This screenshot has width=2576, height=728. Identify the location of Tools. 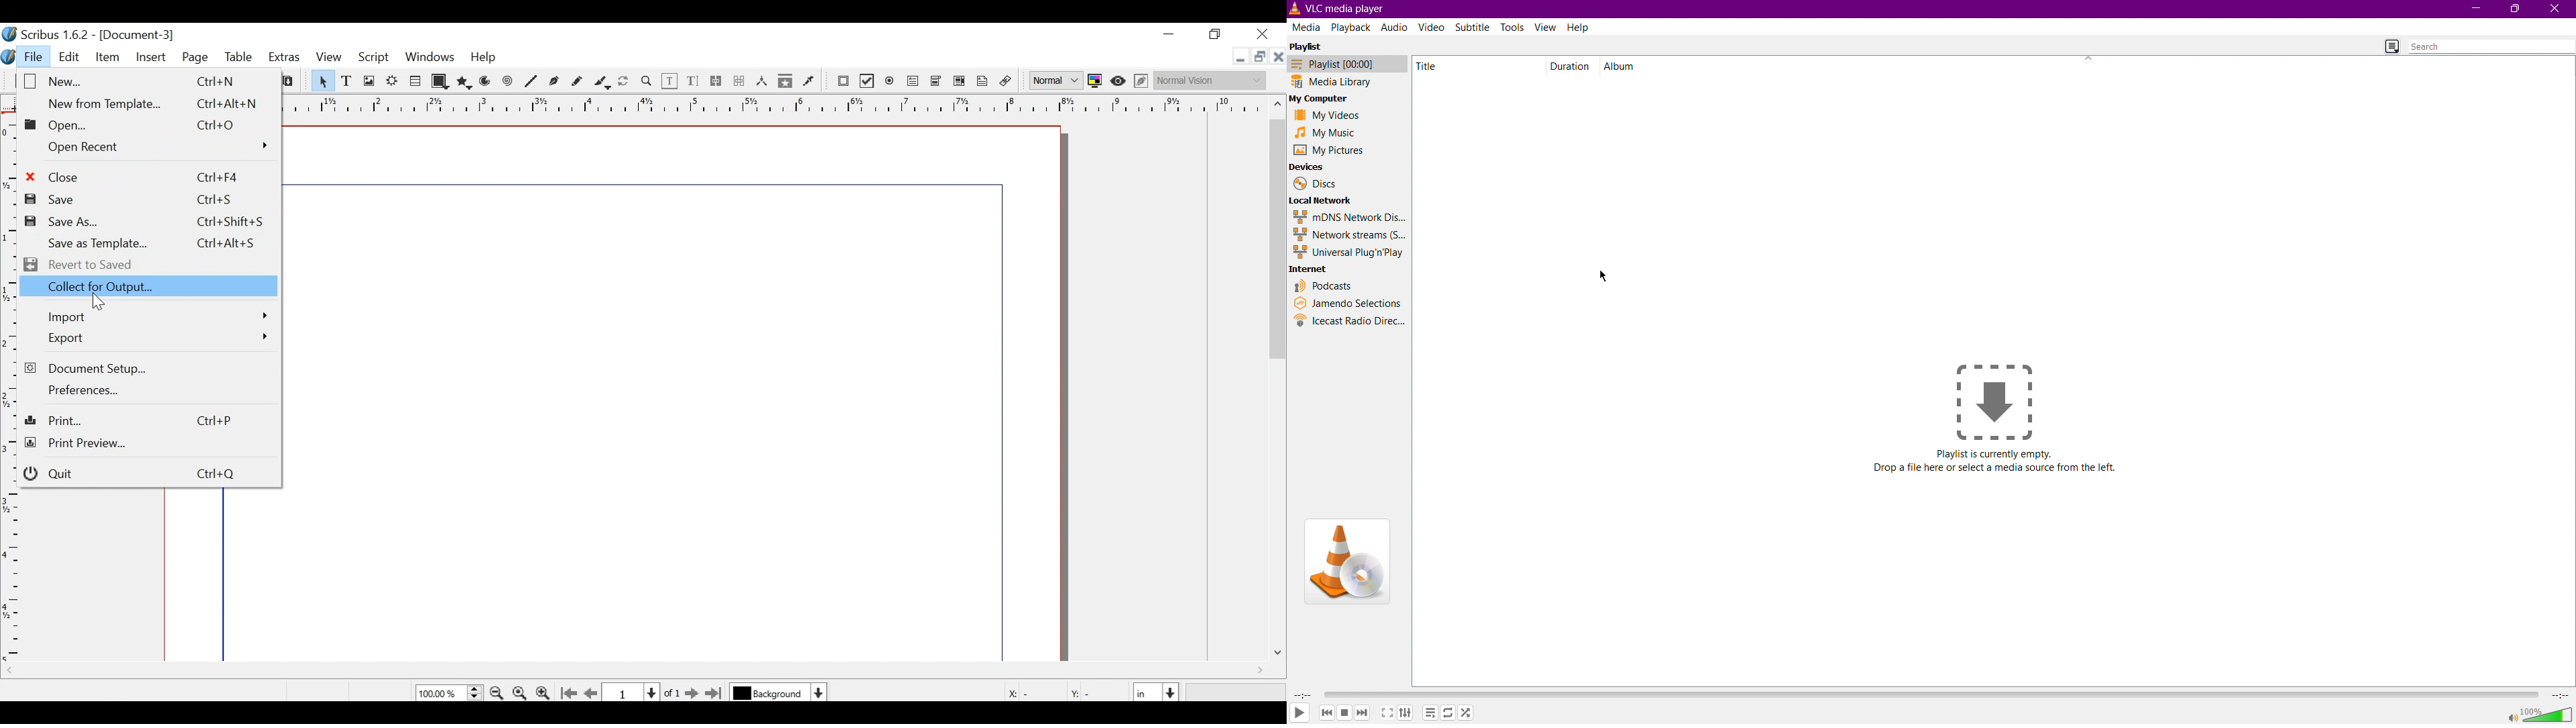
(1514, 27).